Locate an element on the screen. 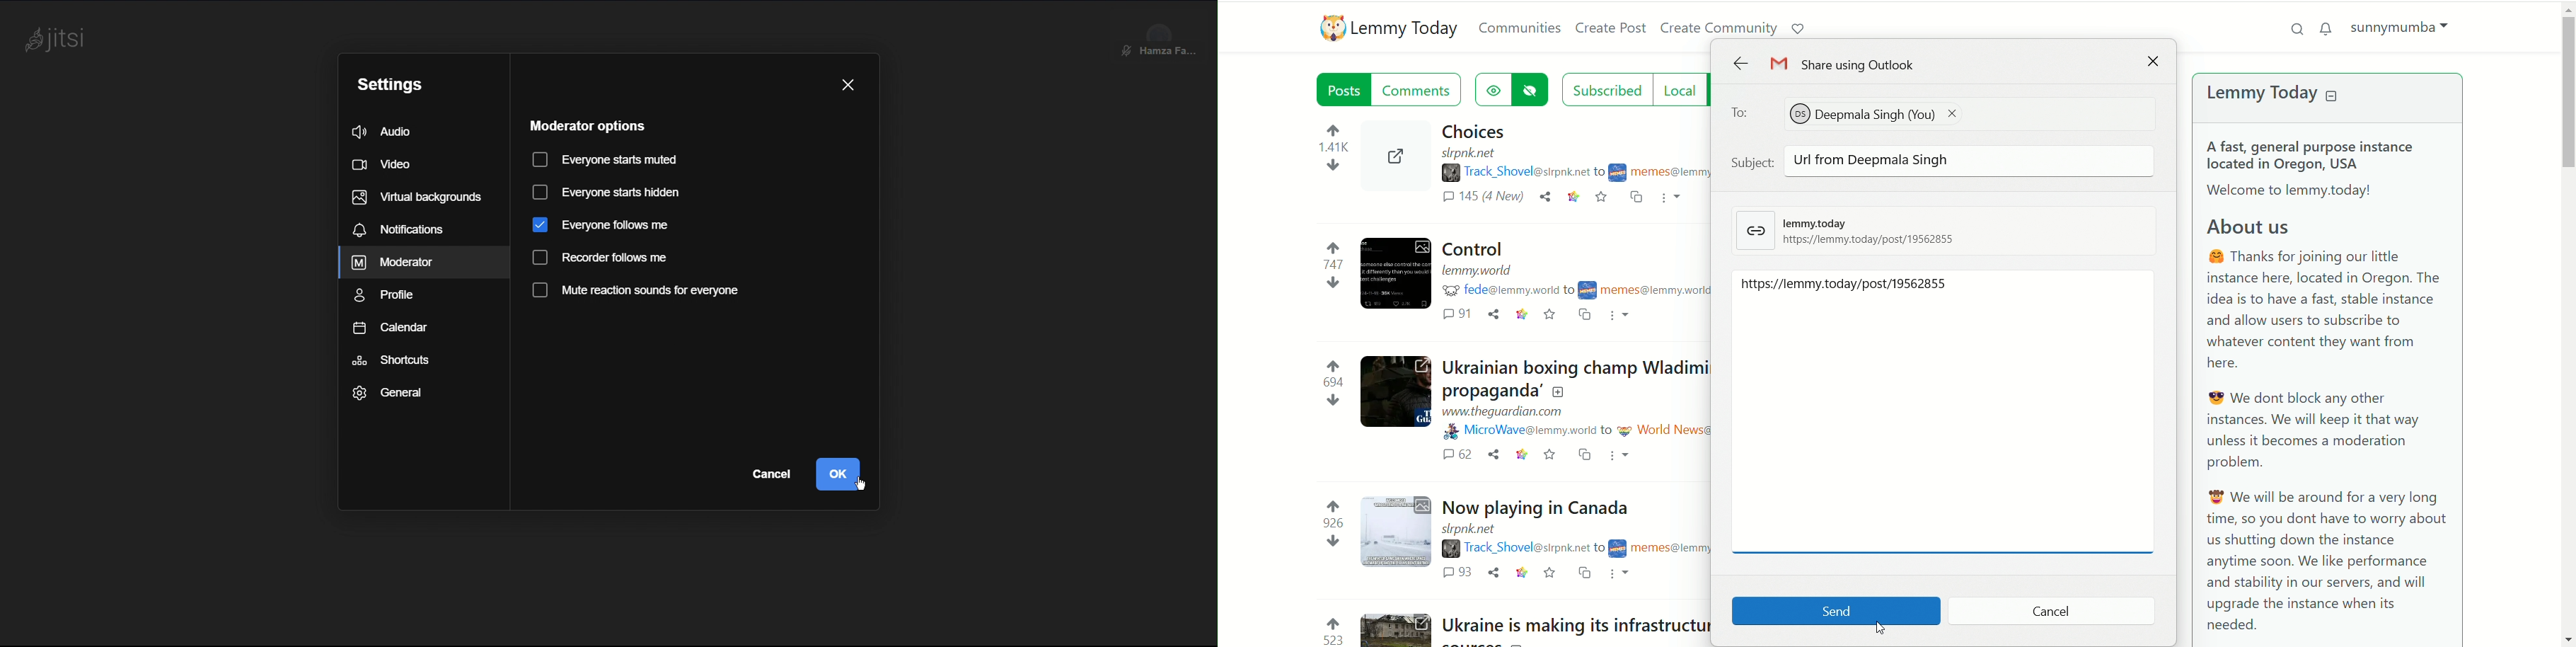 This screenshot has width=2576, height=672. more is located at coordinates (1671, 200).